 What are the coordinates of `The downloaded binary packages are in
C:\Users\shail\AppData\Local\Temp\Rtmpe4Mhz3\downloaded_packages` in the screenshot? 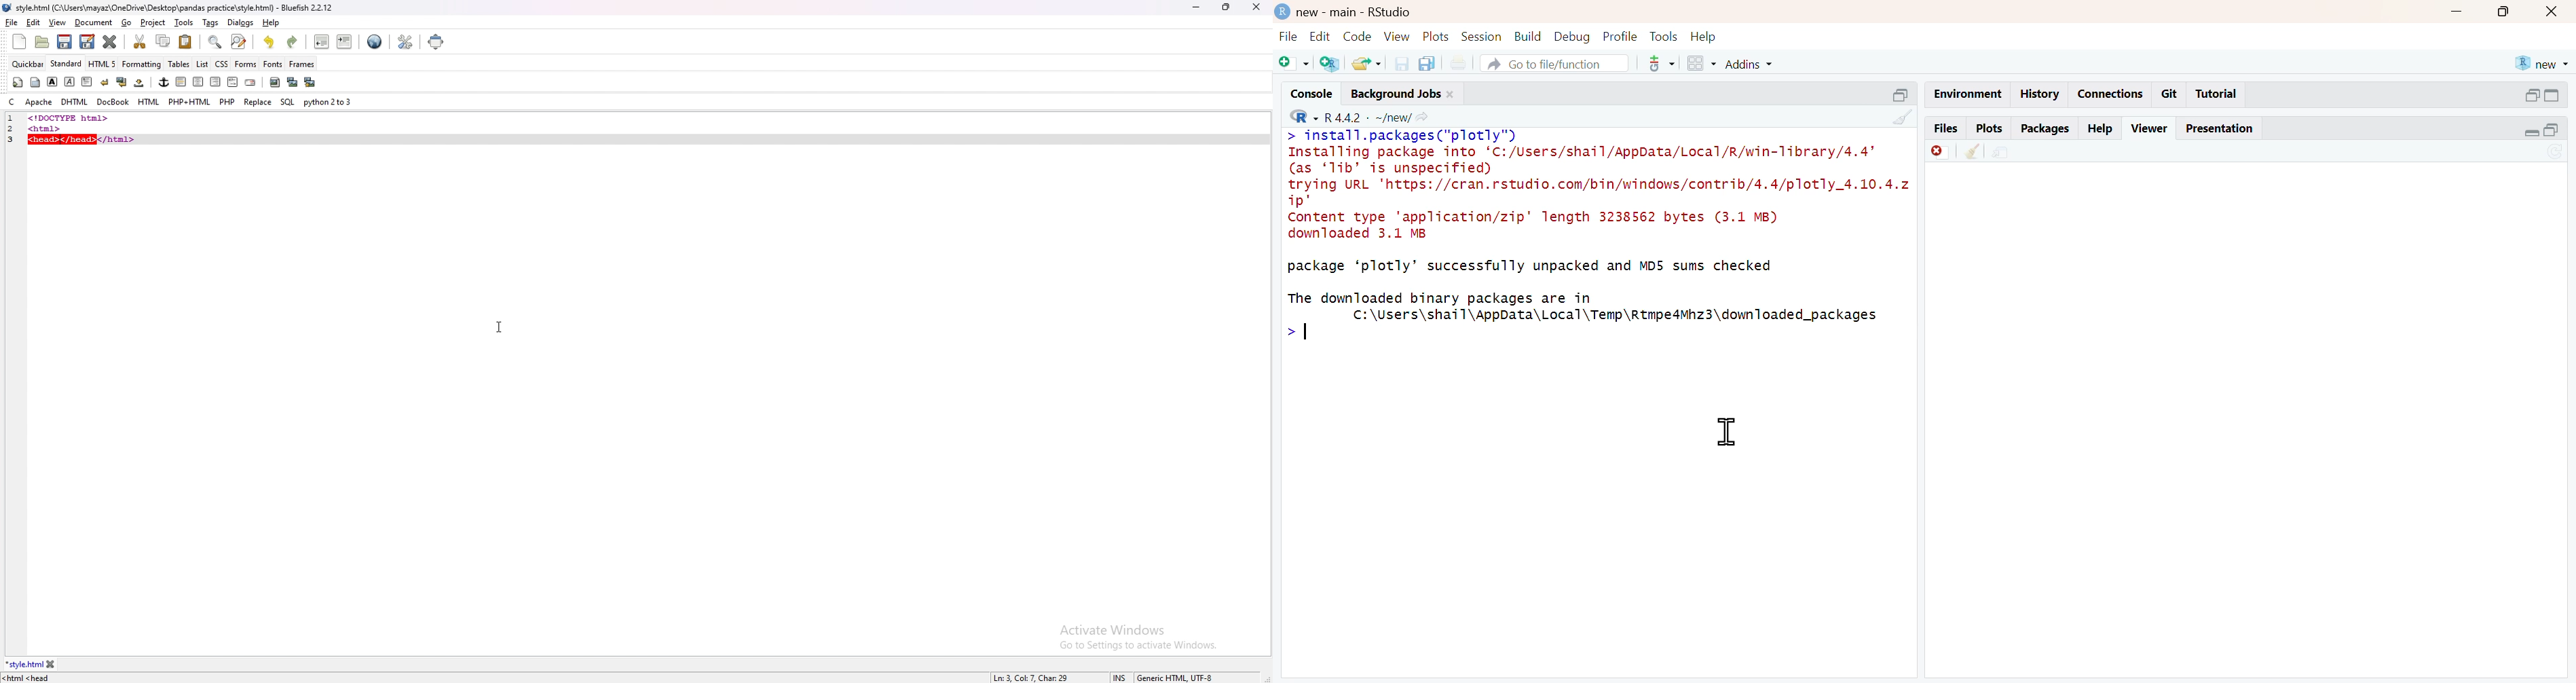 It's located at (1592, 306).